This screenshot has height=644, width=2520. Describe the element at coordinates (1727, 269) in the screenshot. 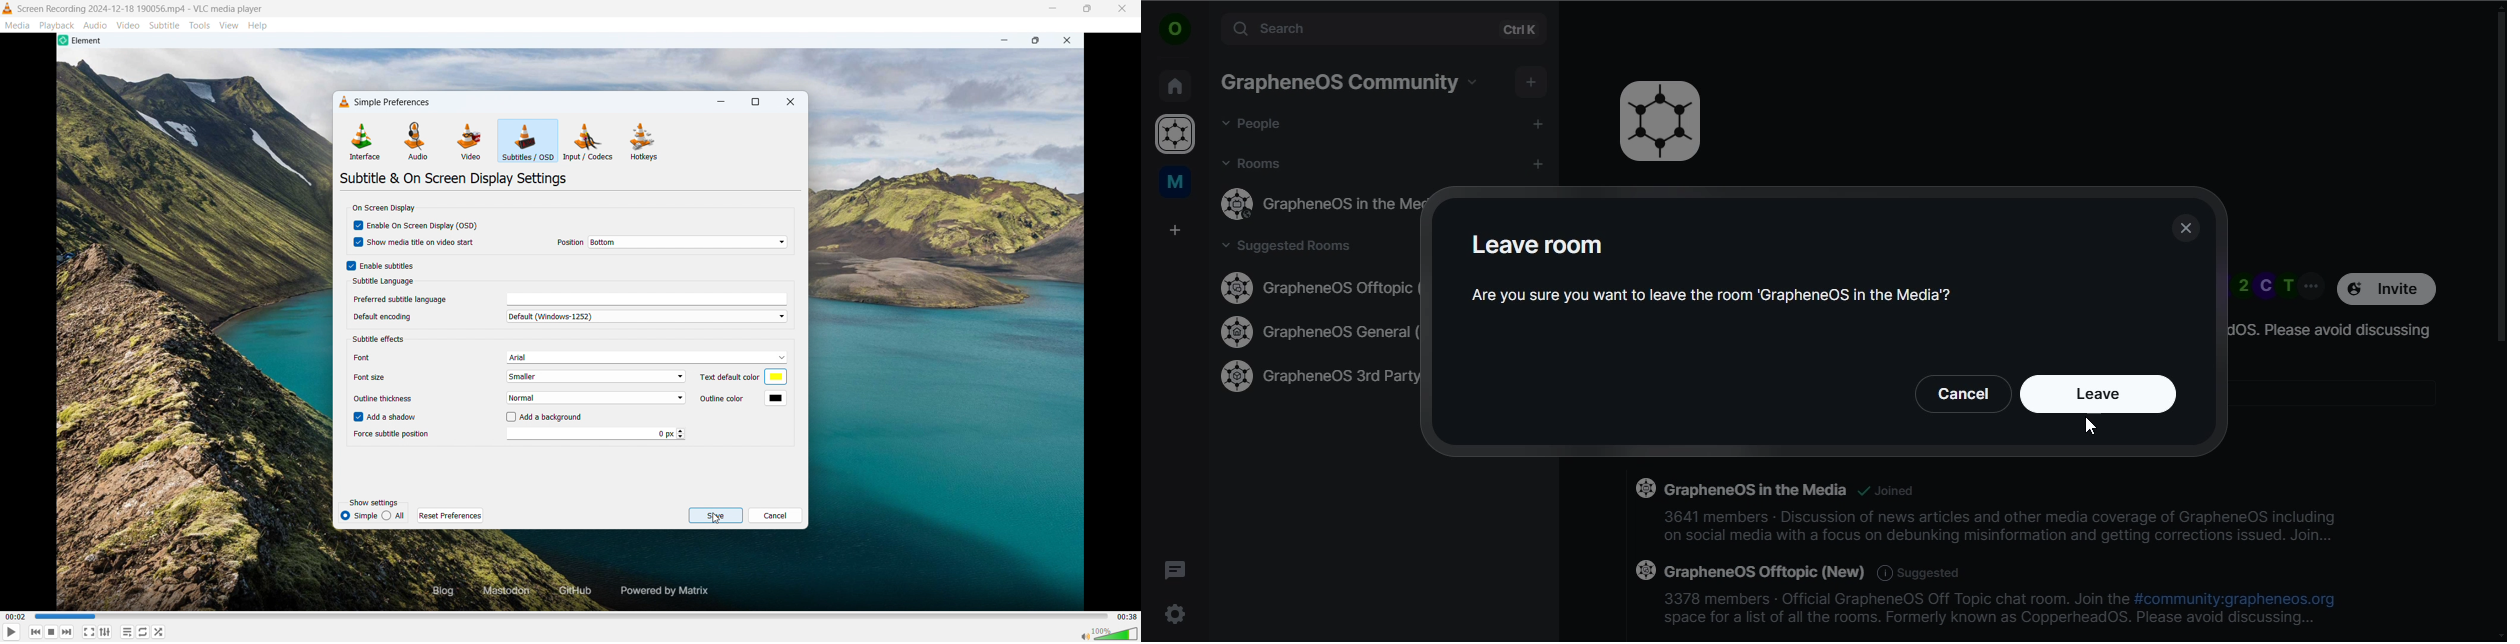

I see `text` at that location.